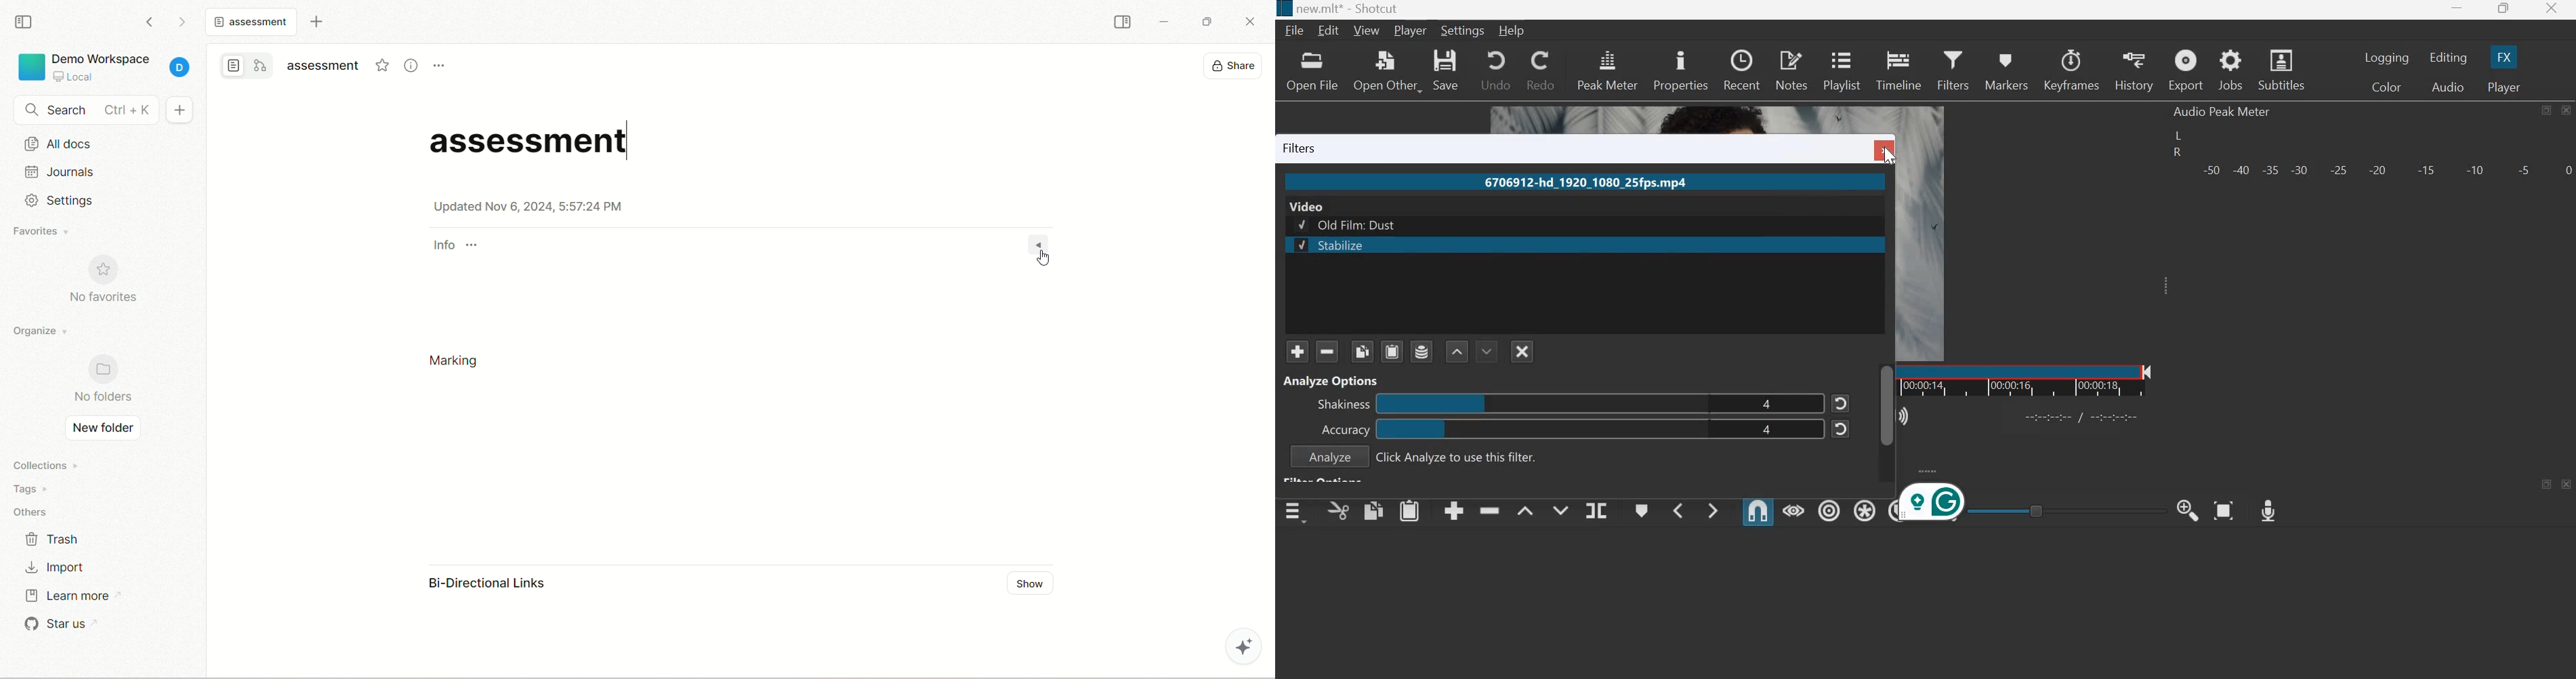 The image size is (2576, 700). Describe the element at coordinates (1297, 352) in the screenshot. I see `Add a filter` at that location.